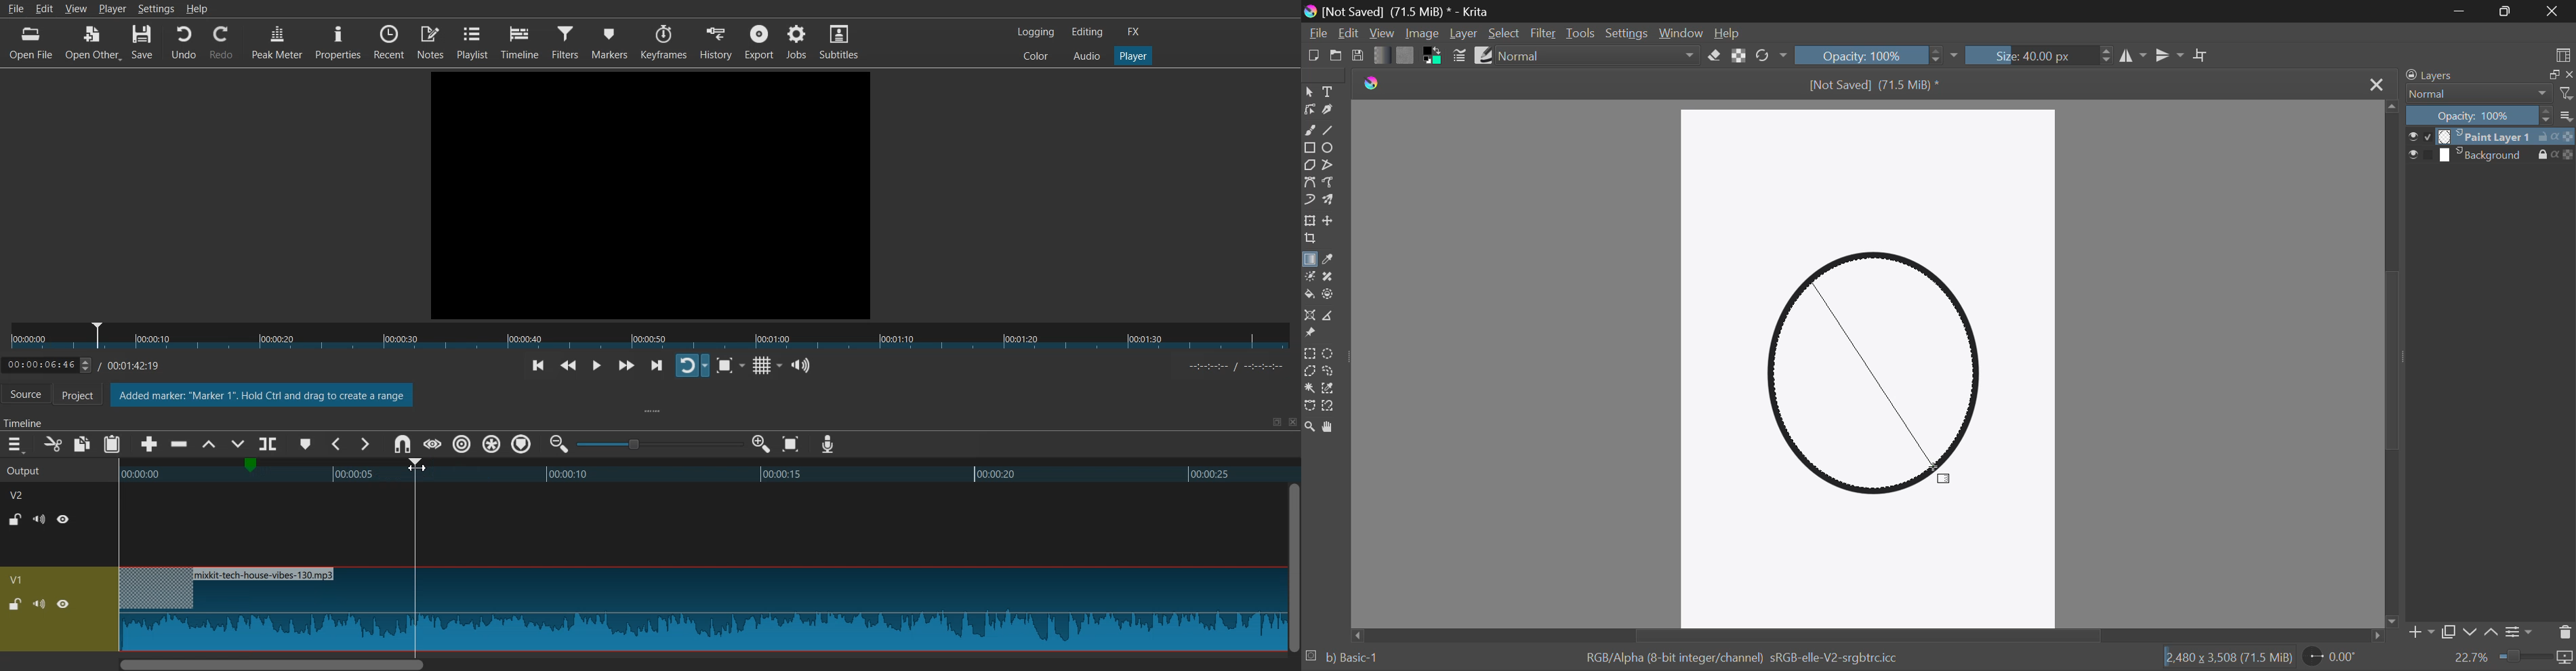 The width and height of the screenshot is (2576, 672). I want to click on Logging, so click(1036, 32).